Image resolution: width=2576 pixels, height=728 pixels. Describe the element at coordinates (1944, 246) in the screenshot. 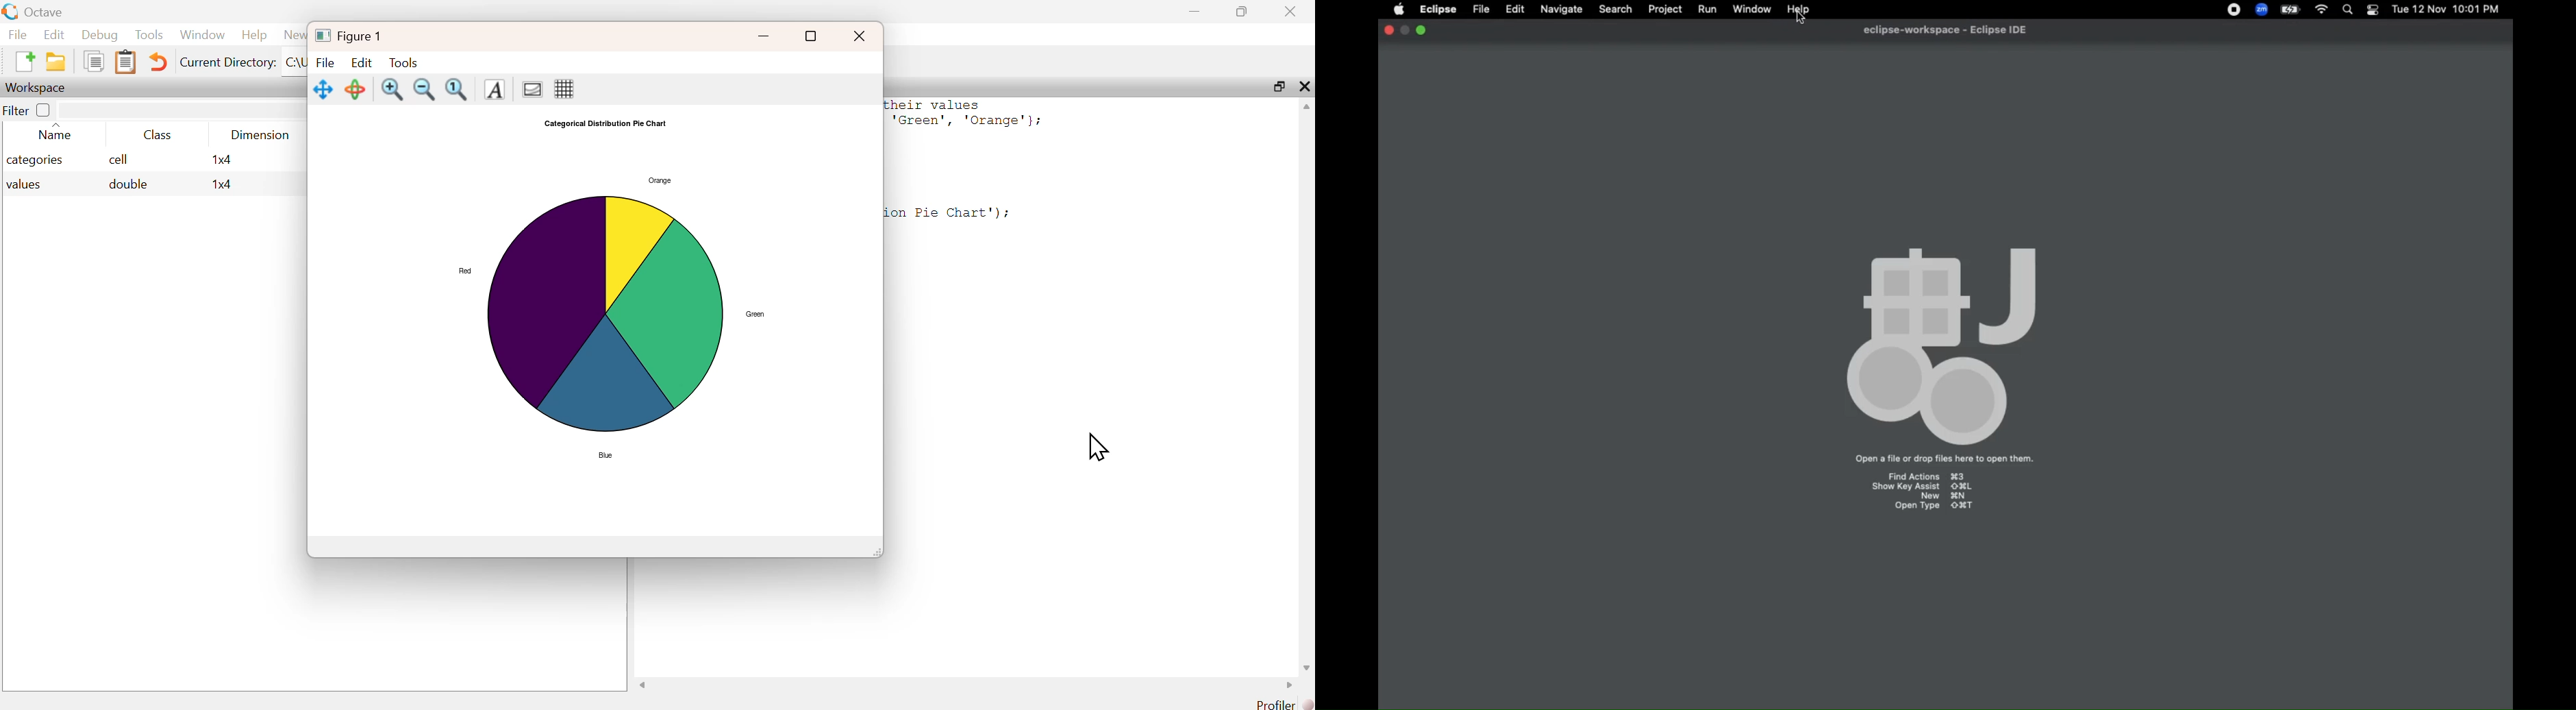

I see `Edit space` at that location.